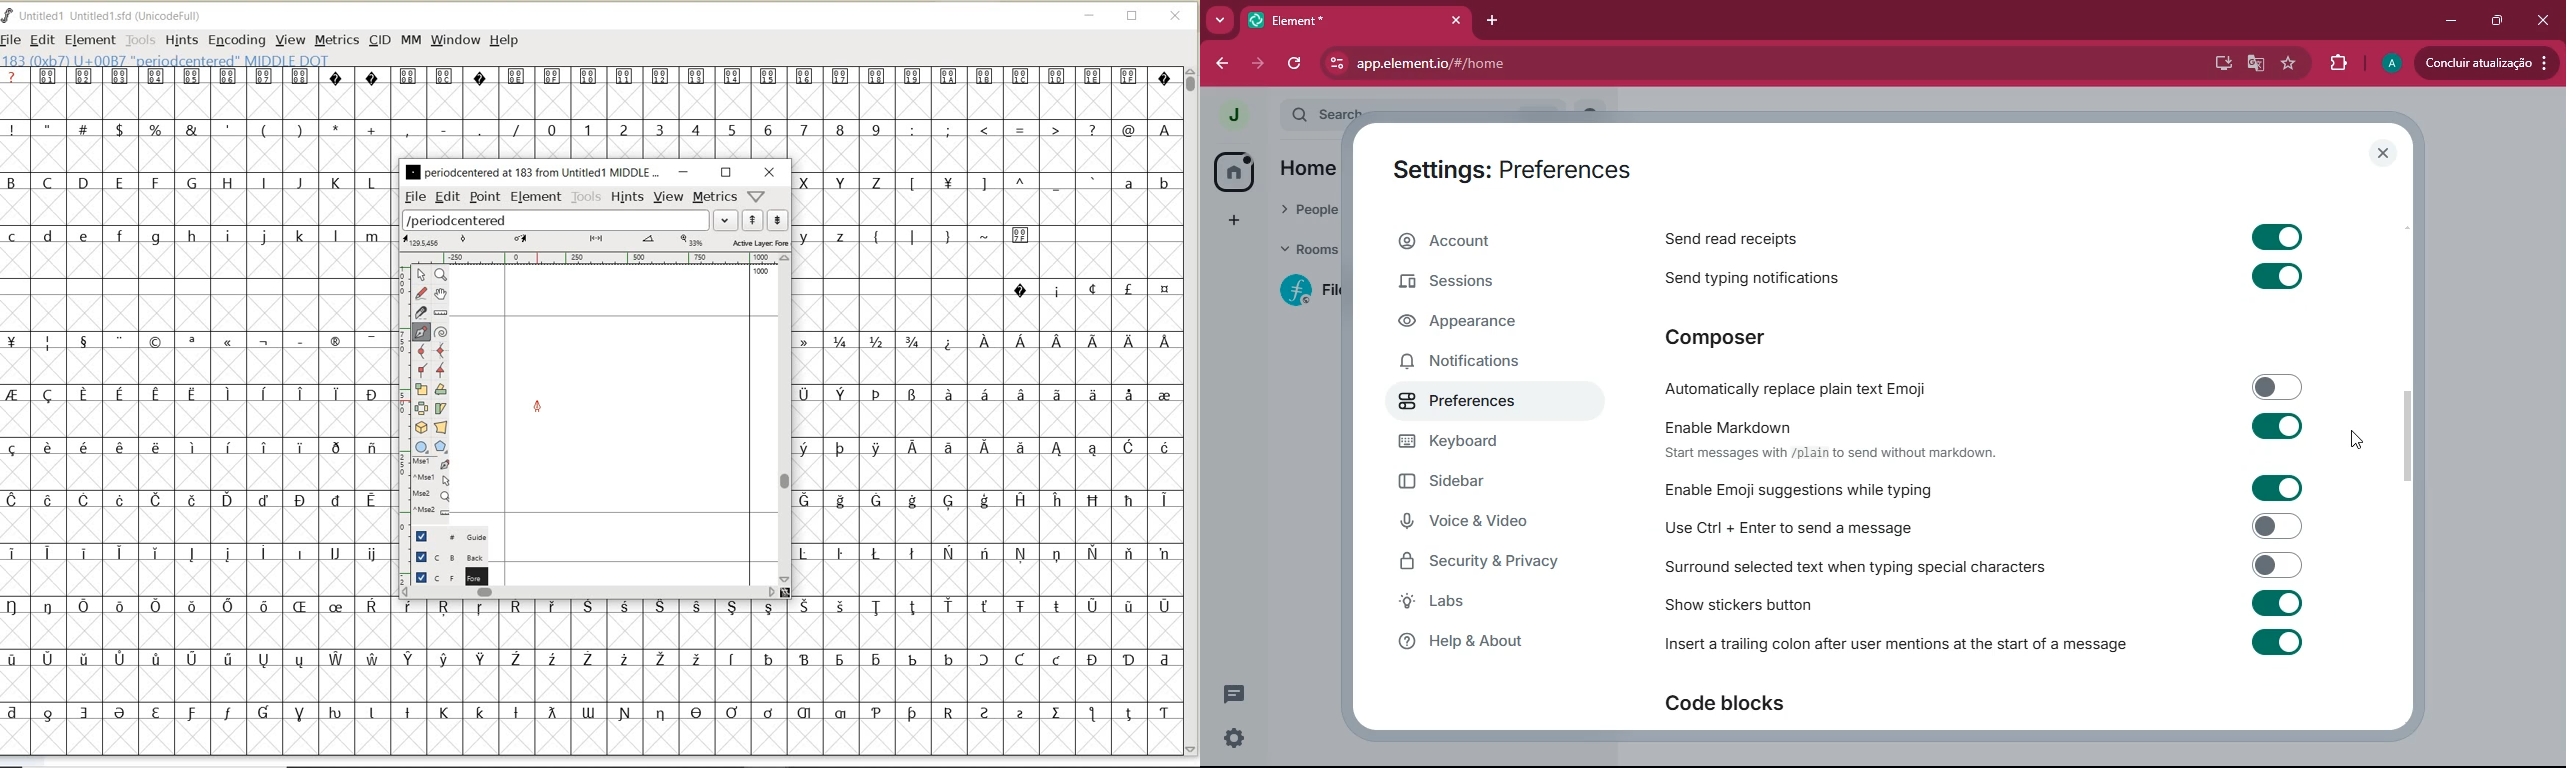 This screenshot has height=784, width=2576. What do you see at coordinates (485, 198) in the screenshot?
I see `point` at bounding box center [485, 198].